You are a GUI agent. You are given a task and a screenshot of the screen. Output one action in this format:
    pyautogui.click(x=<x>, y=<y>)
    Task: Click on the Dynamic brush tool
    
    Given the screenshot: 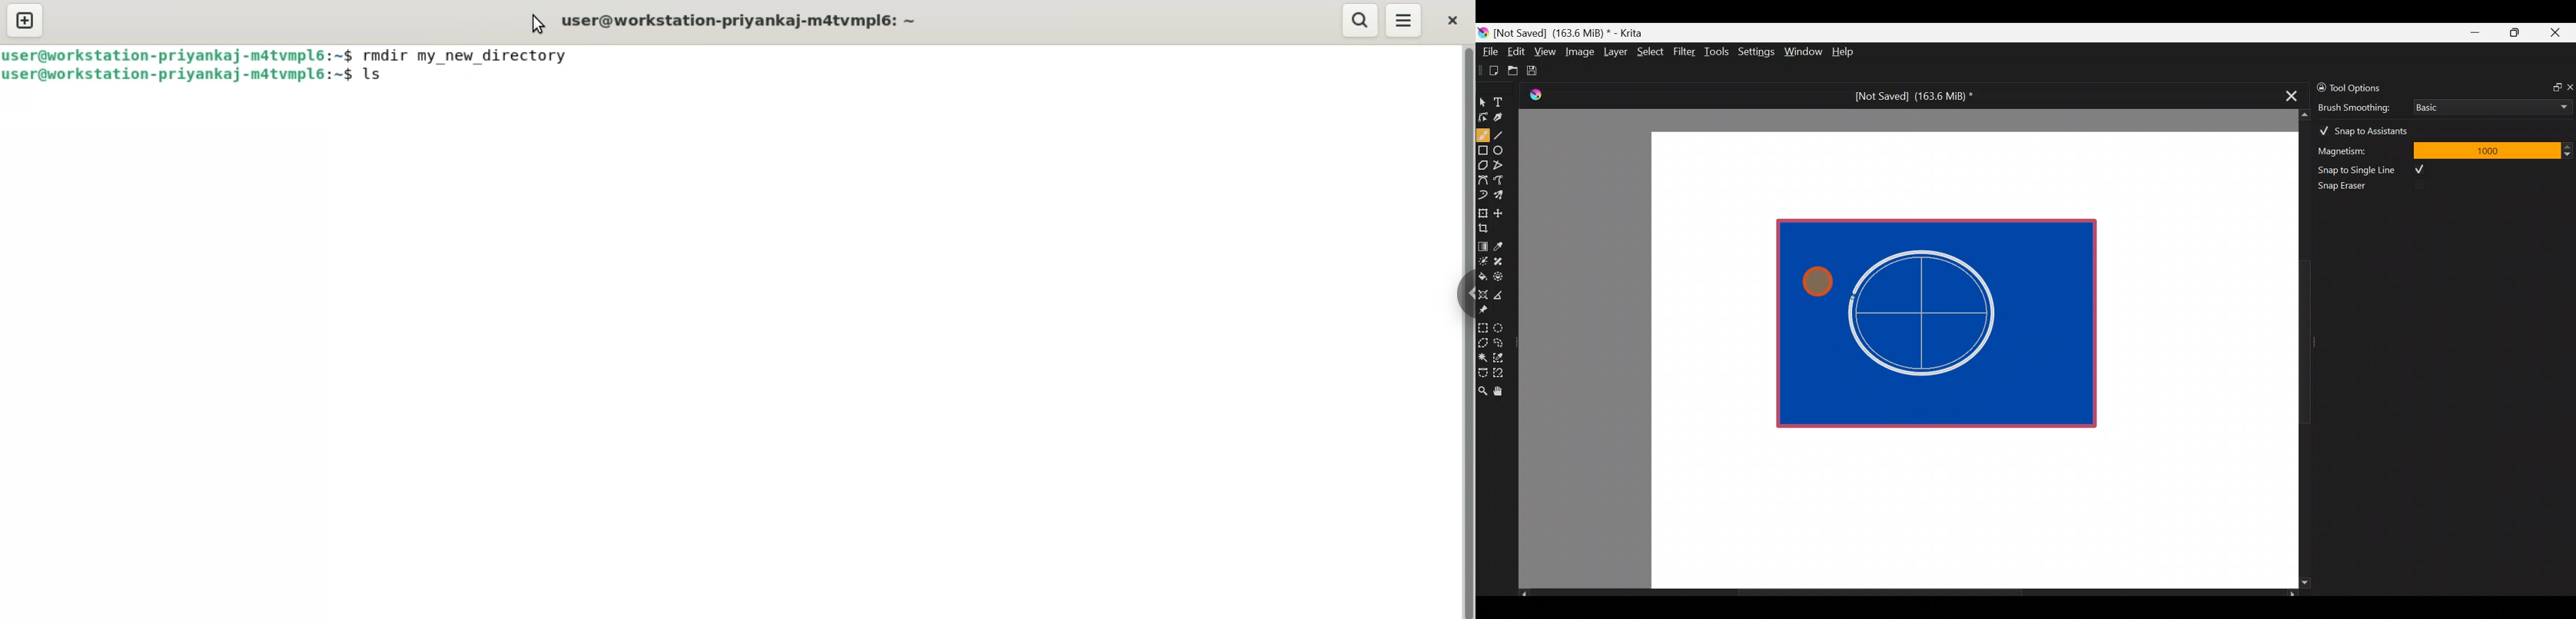 What is the action you would take?
    pyautogui.click(x=1484, y=195)
    